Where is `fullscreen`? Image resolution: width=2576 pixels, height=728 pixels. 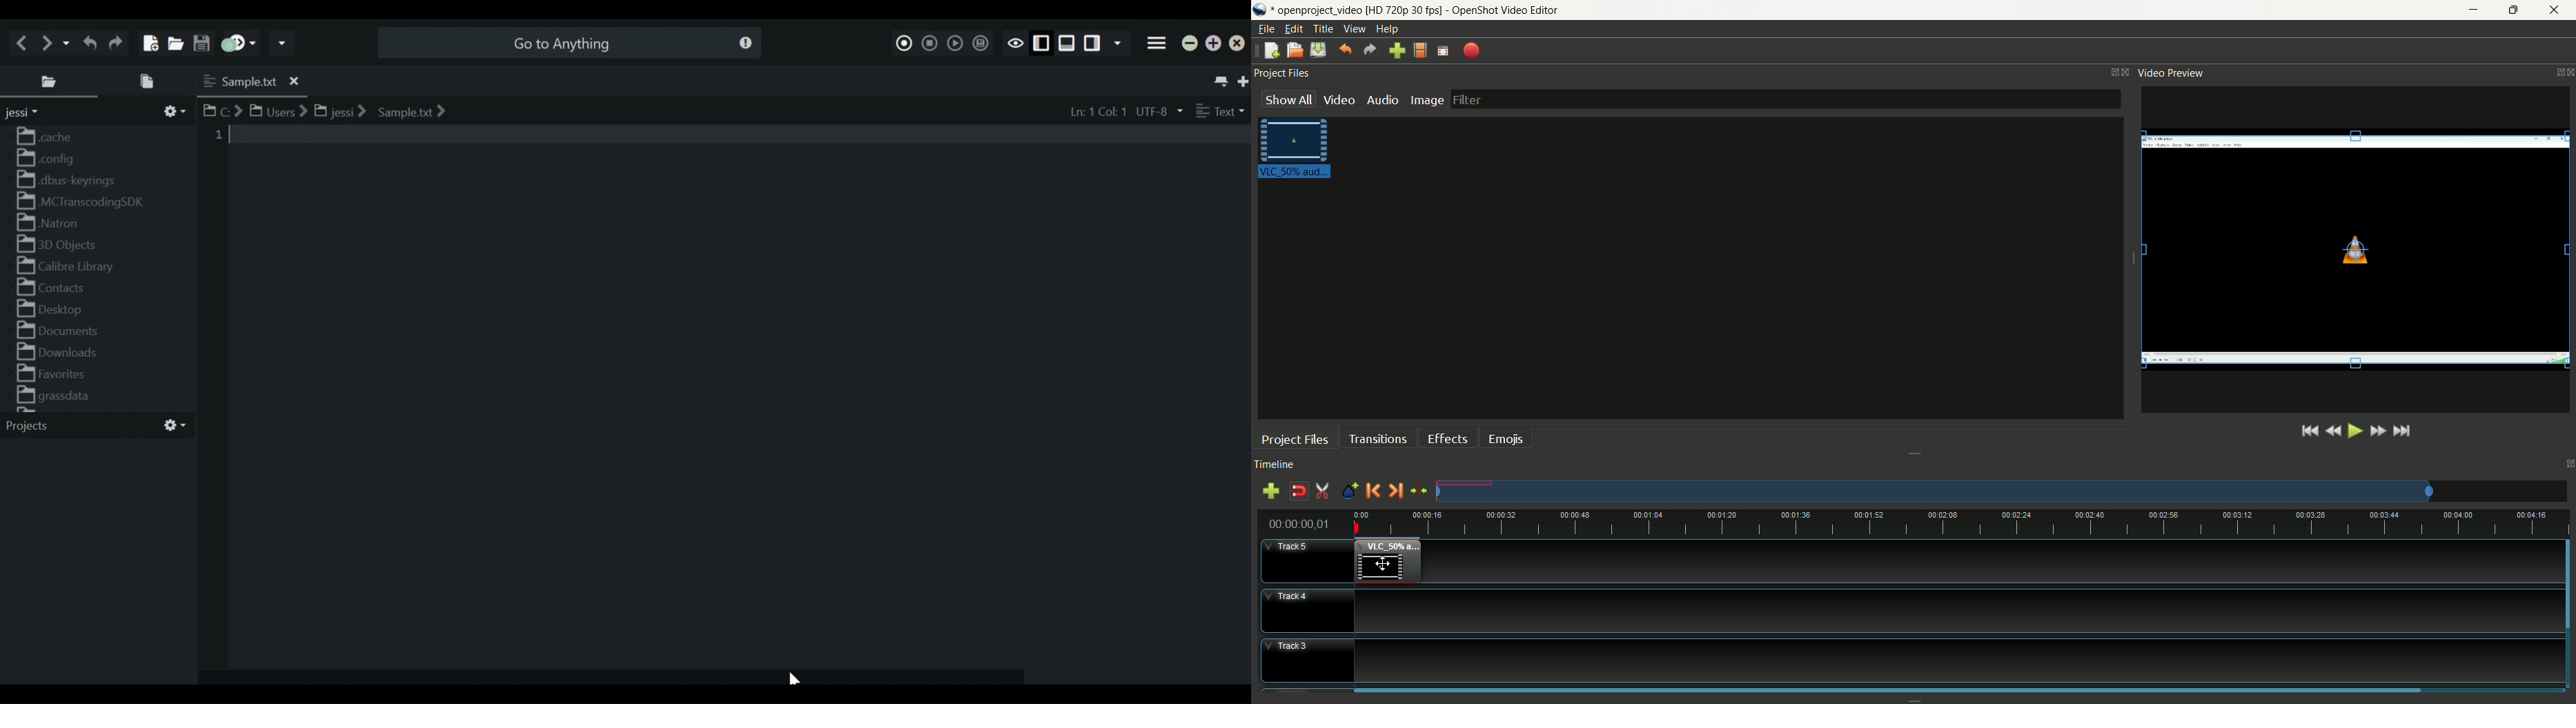 fullscreen is located at coordinates (1441, 51).